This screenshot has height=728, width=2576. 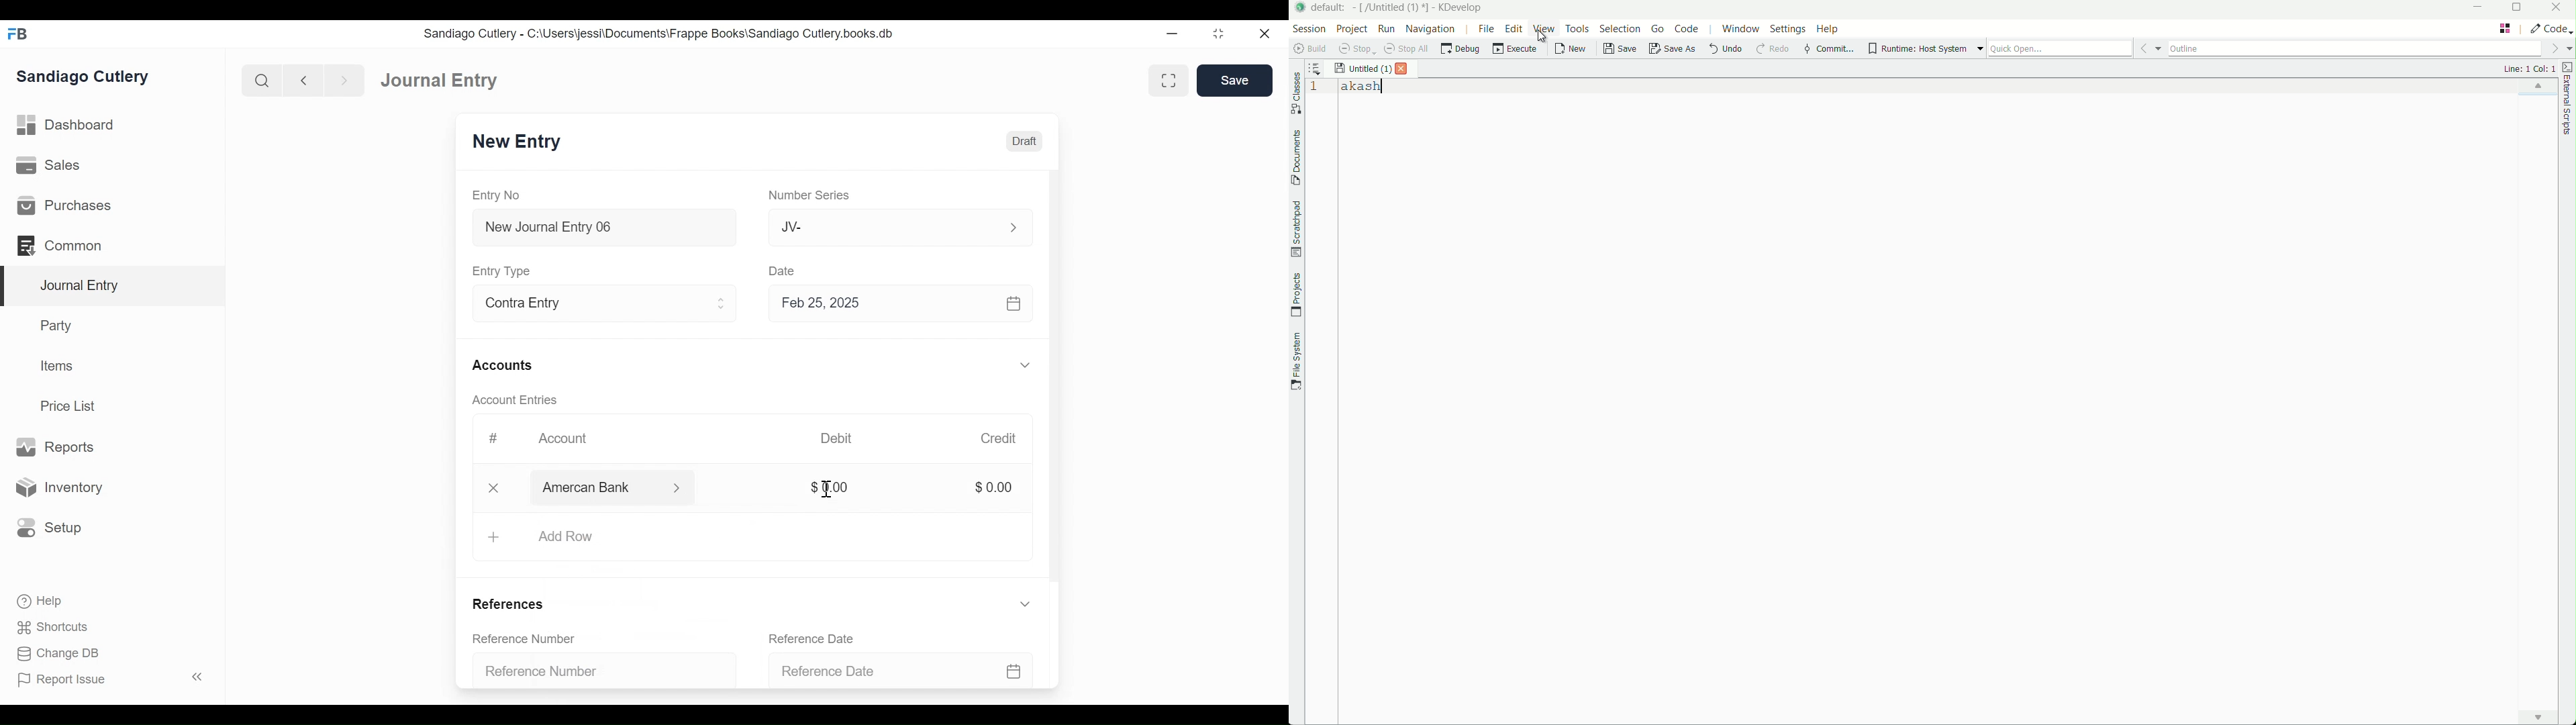 I want to click on Frappe Books Desktop icon, so click(x=19, y=34).